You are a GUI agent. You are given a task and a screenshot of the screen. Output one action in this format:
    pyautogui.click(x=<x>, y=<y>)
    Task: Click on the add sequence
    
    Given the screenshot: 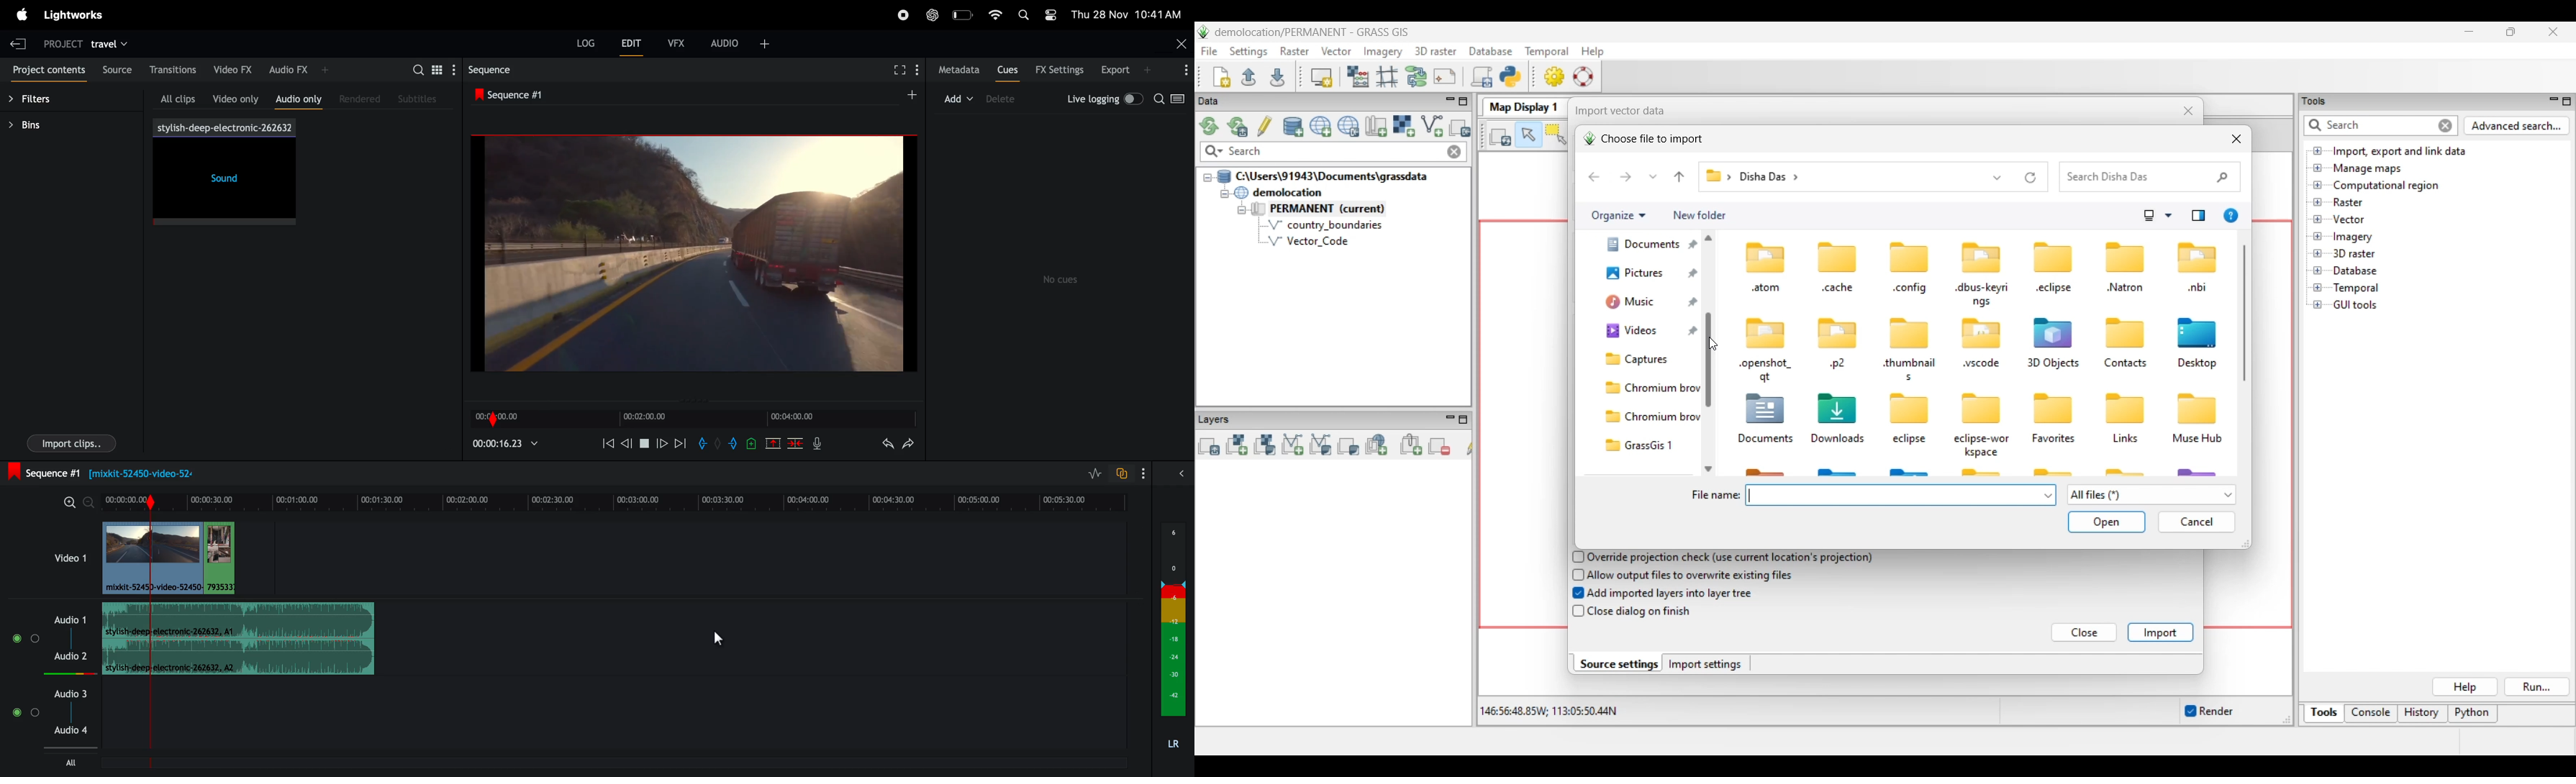 What is the action you would take?
    pyautogui.click(x=912, y=95)
    